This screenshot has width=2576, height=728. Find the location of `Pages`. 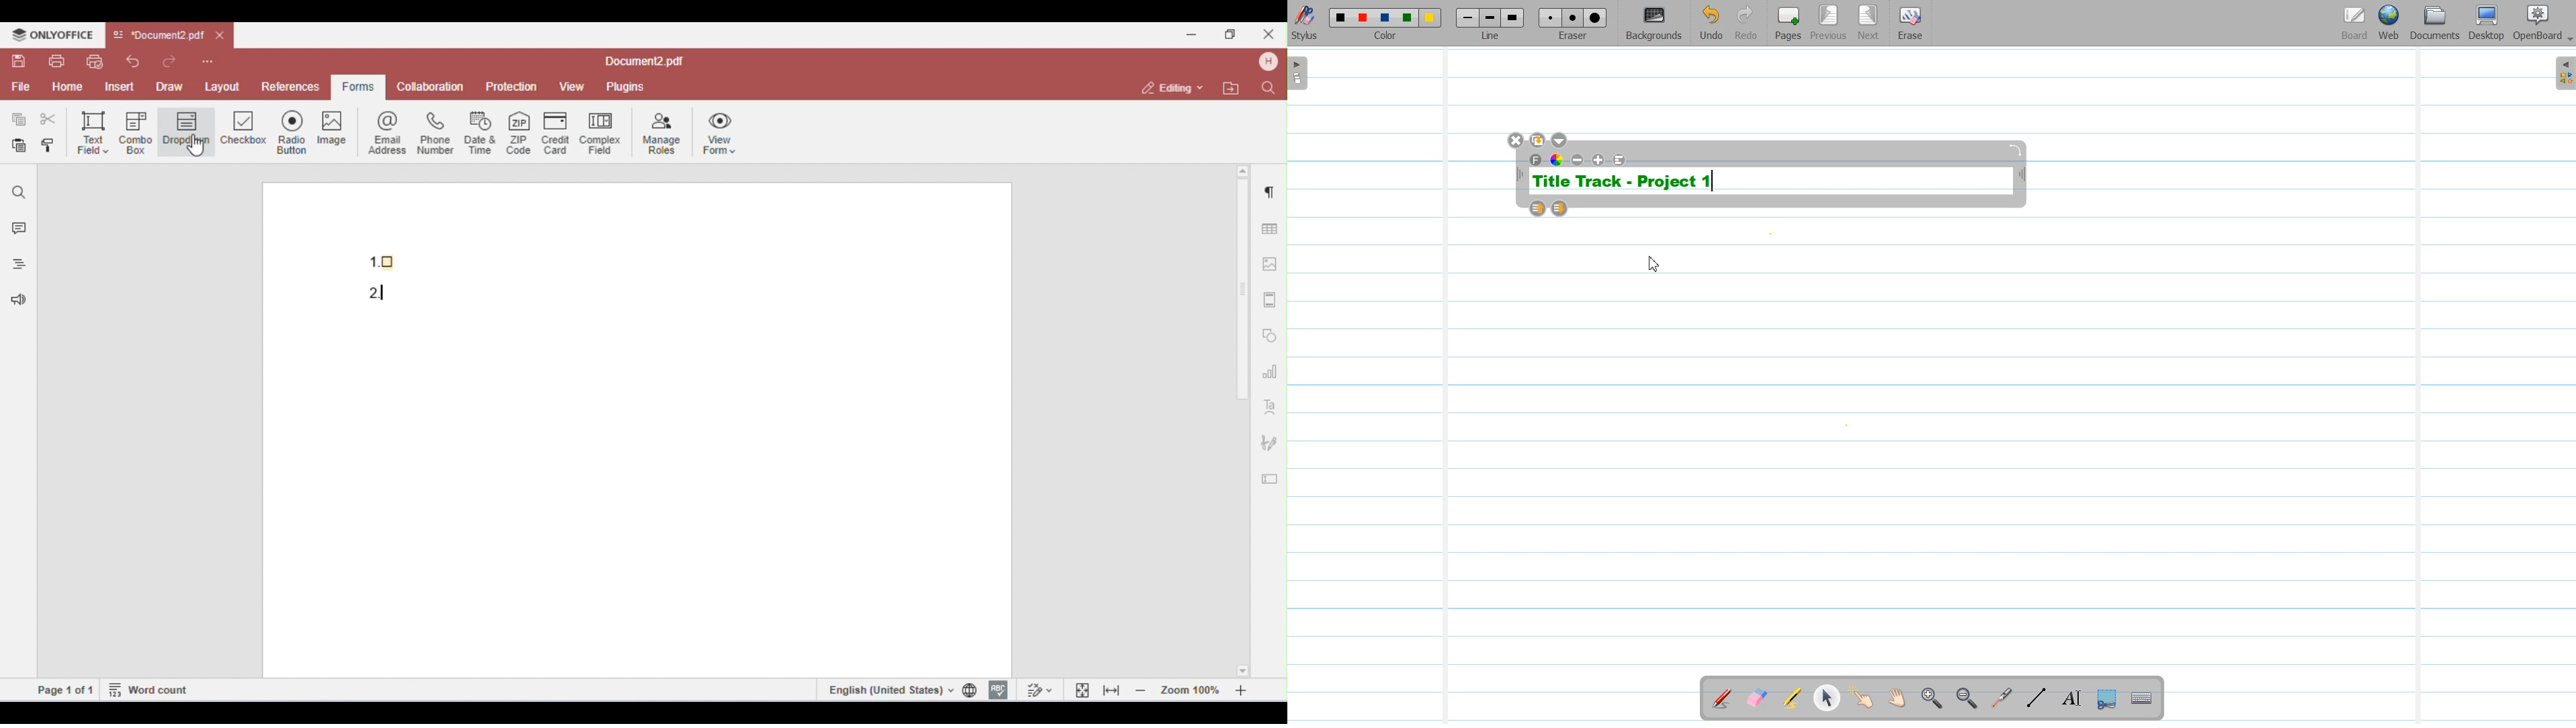

Pages is located at coordinates (1787, 23).